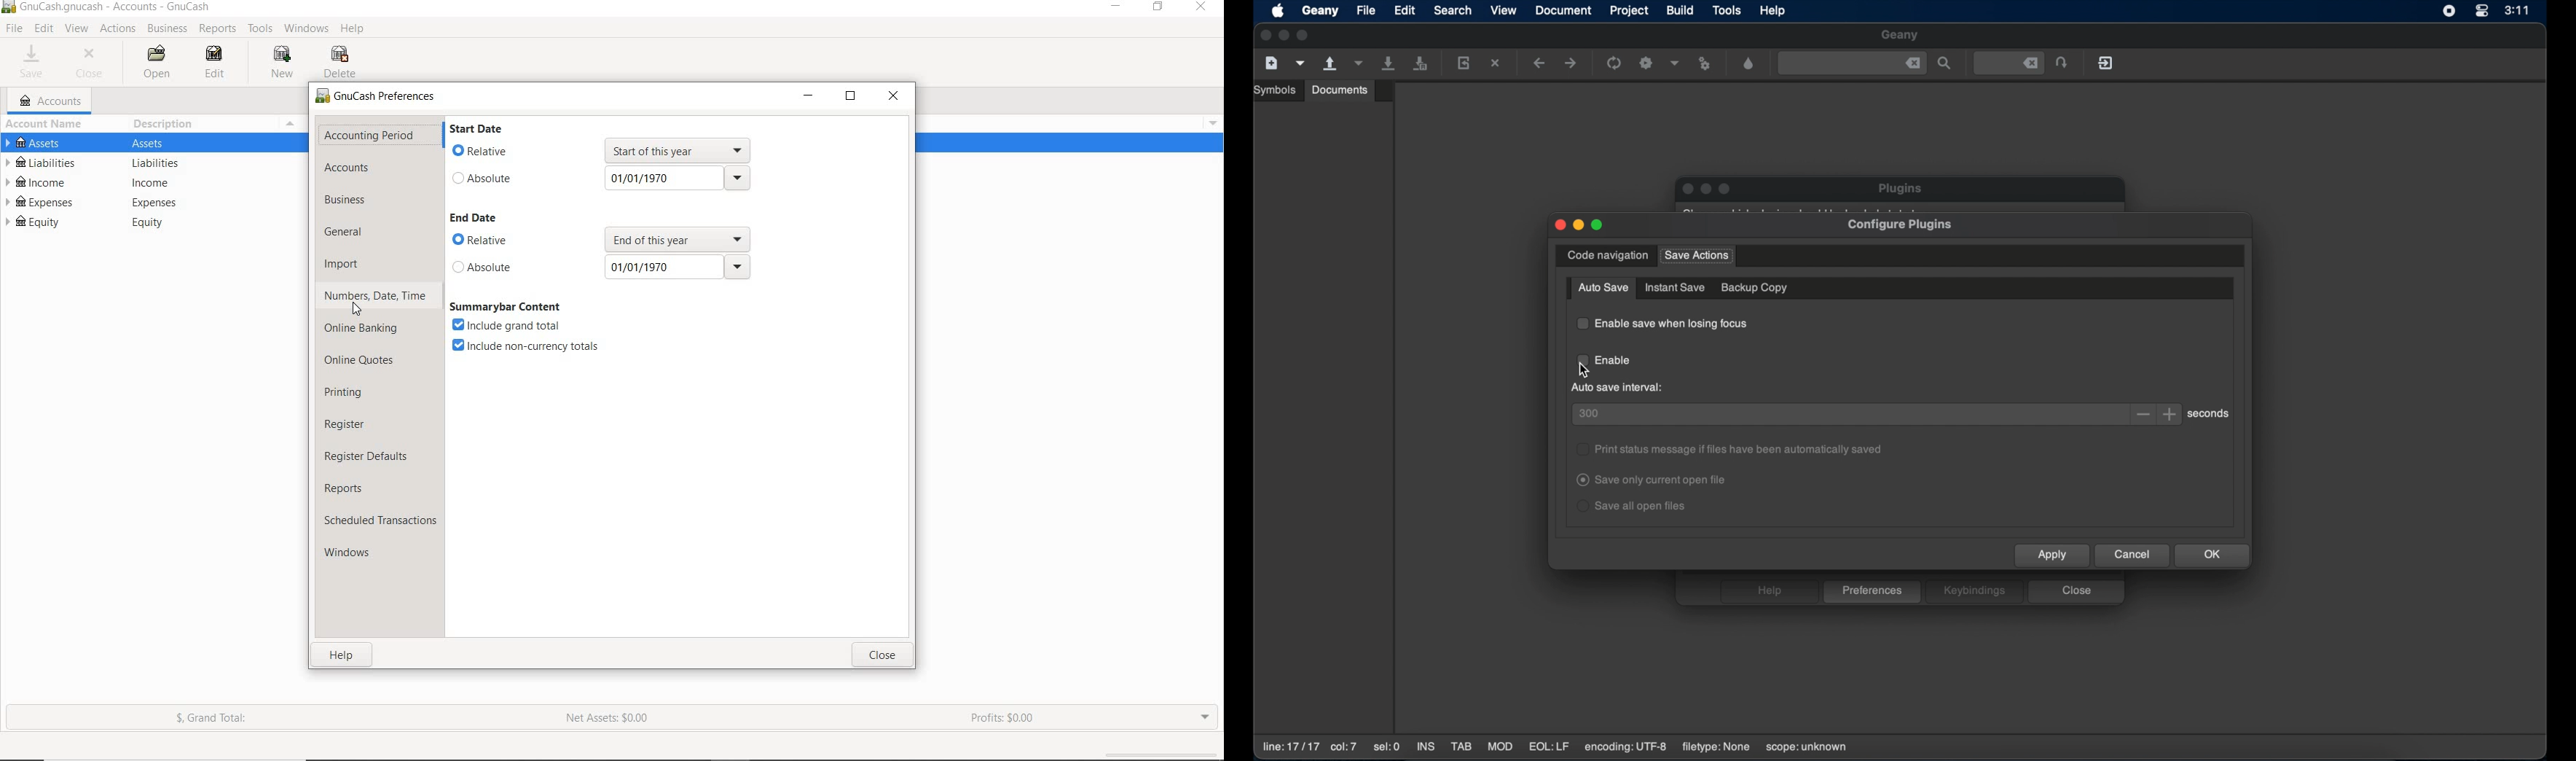  What do you see at coordinates (119, 29) in the screenshot?
I see `ACTIONS` at bounding box center [119, 29].